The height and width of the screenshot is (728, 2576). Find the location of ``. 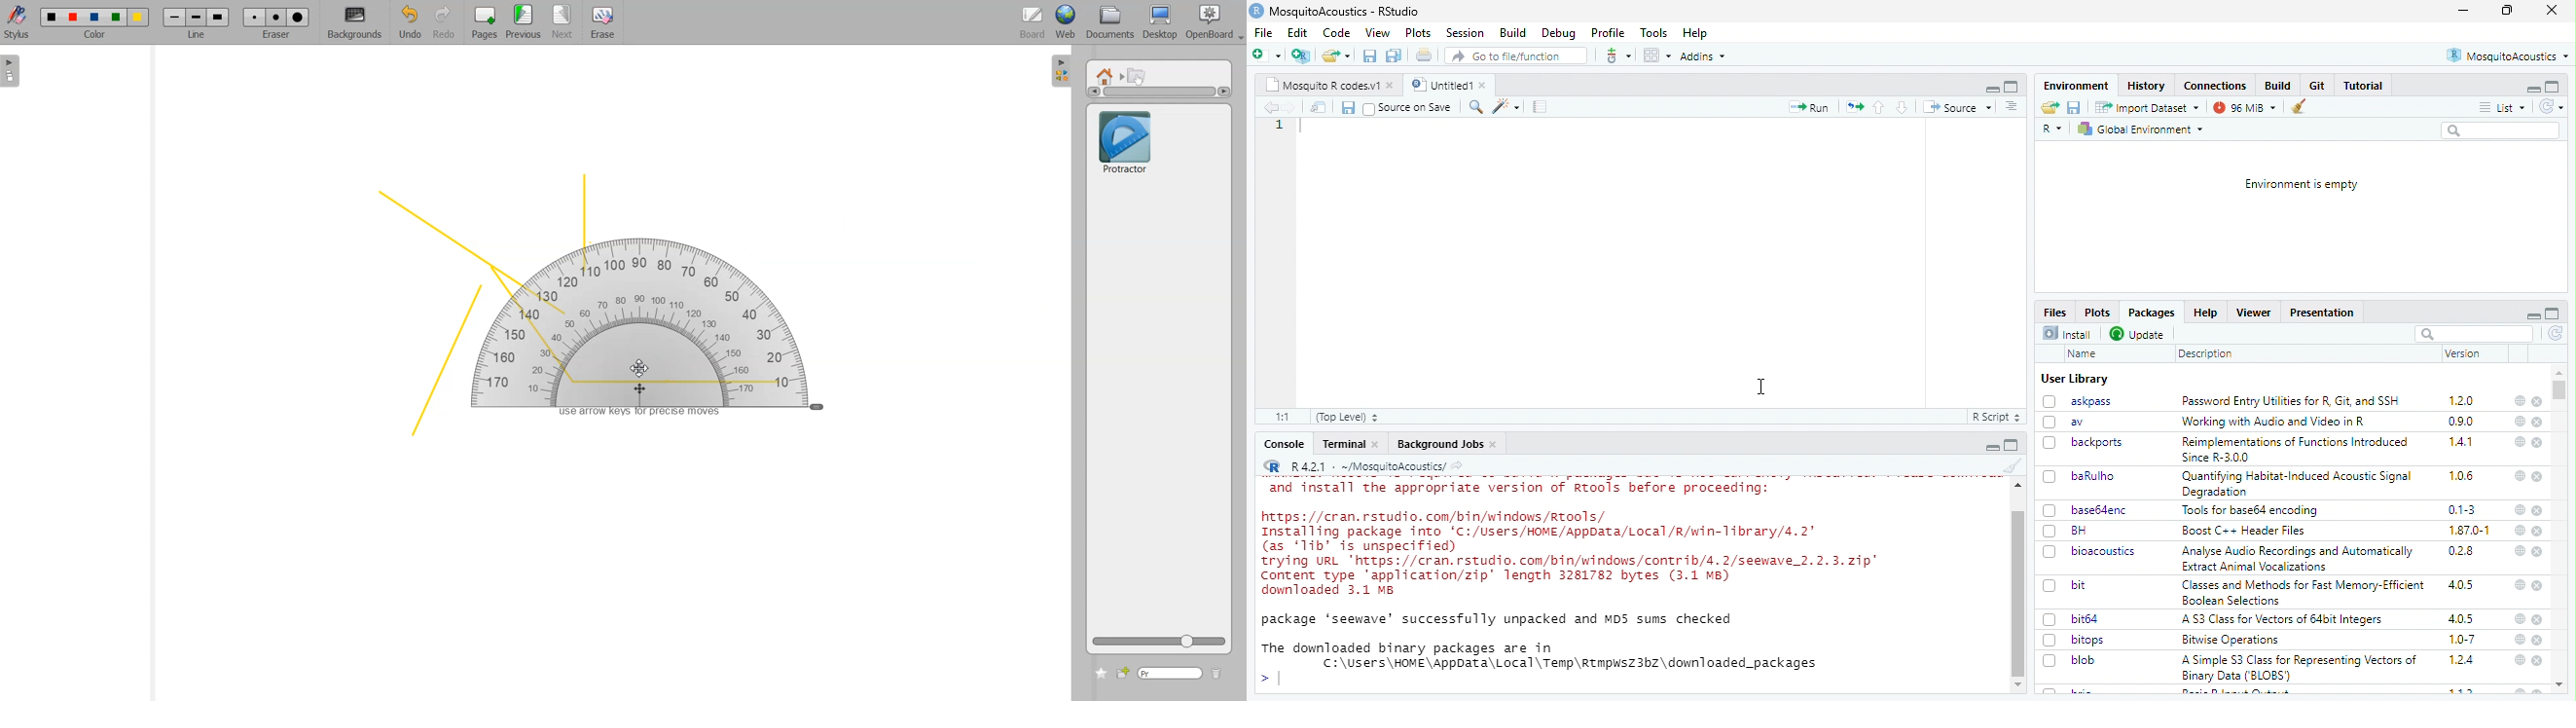

 is located at coordinates (2018, 593).